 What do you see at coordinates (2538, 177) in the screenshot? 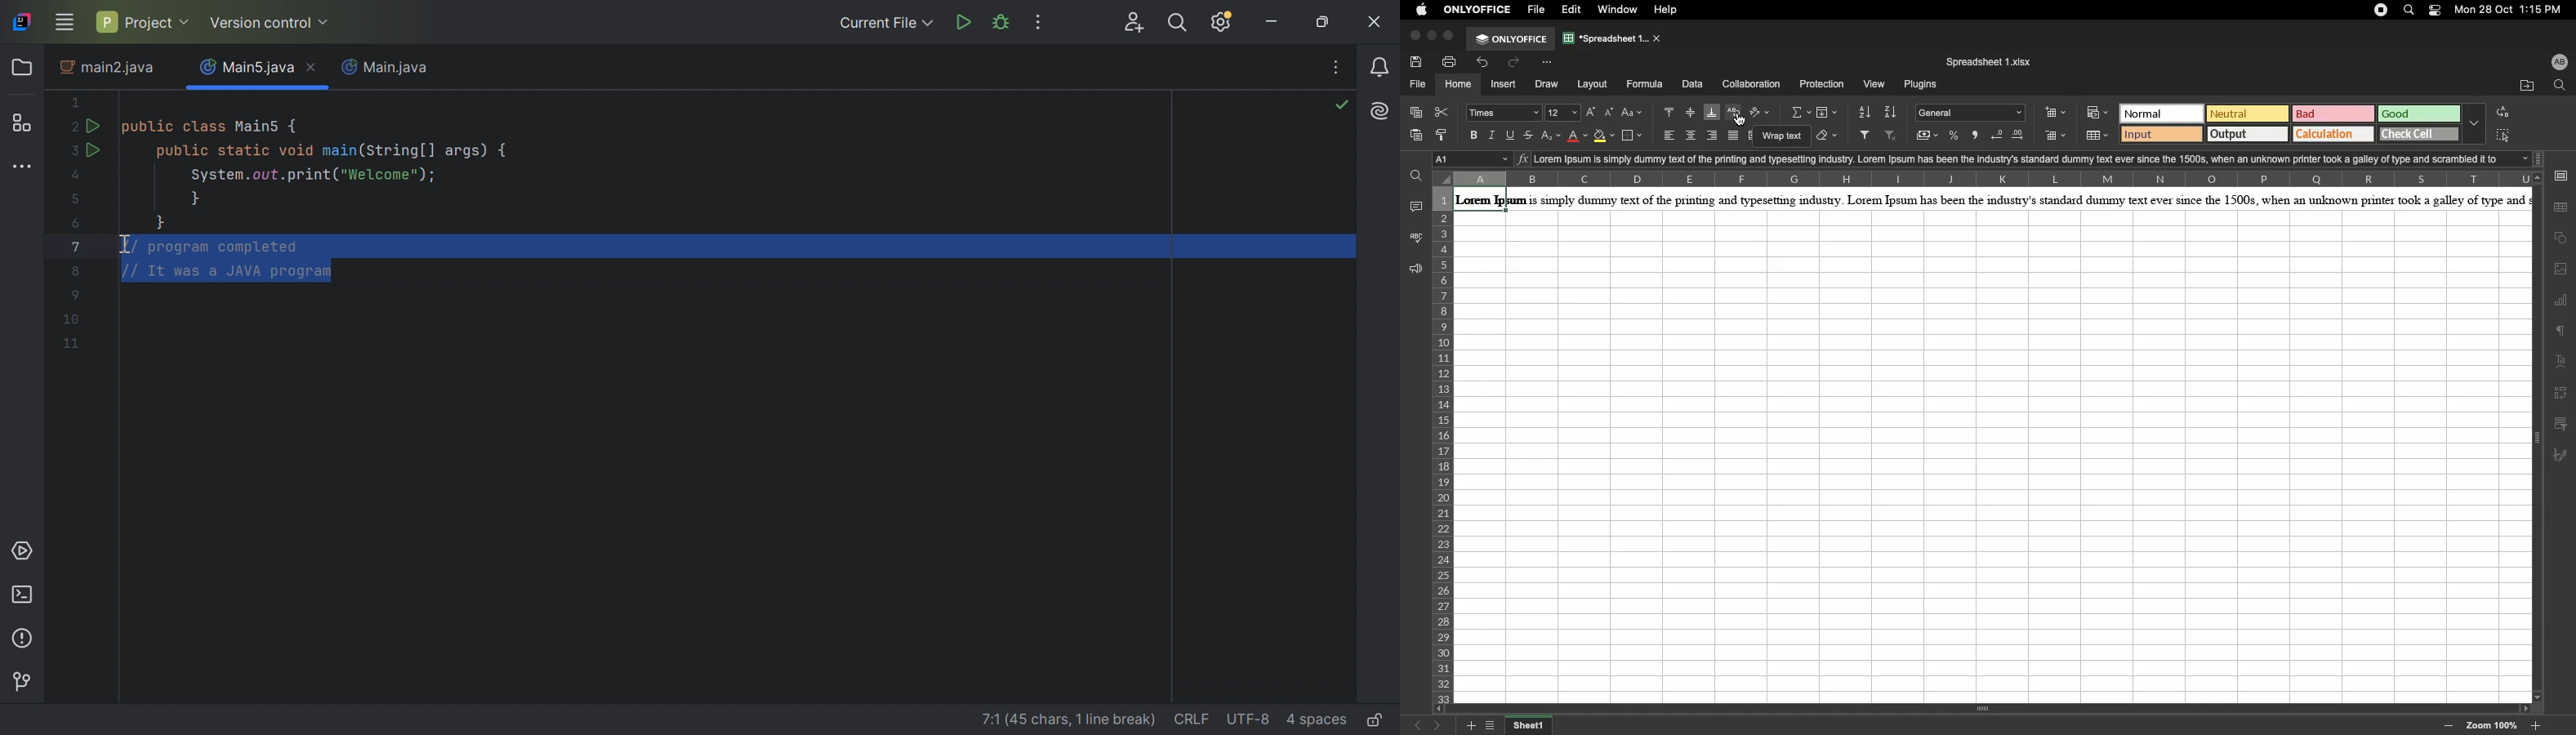
I see `move up` at bounding box center [2538, 177].